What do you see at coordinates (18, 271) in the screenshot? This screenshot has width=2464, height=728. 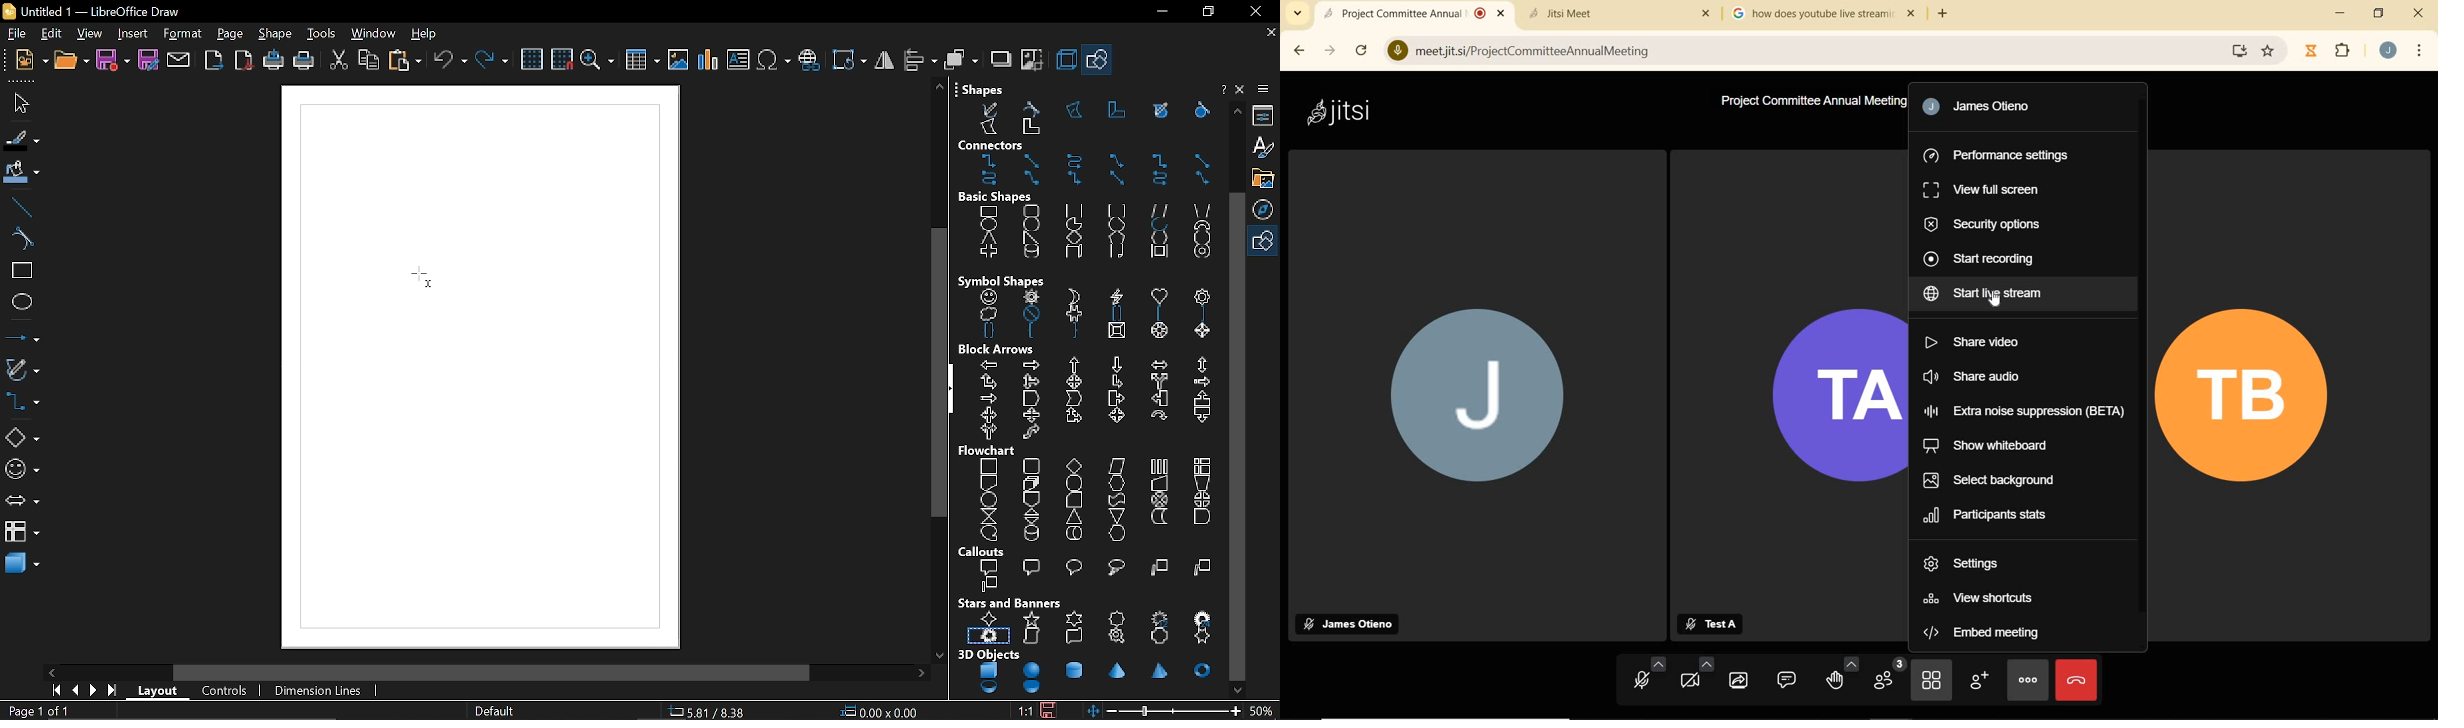 I see `rectangle` at bounding box center [18, 271].